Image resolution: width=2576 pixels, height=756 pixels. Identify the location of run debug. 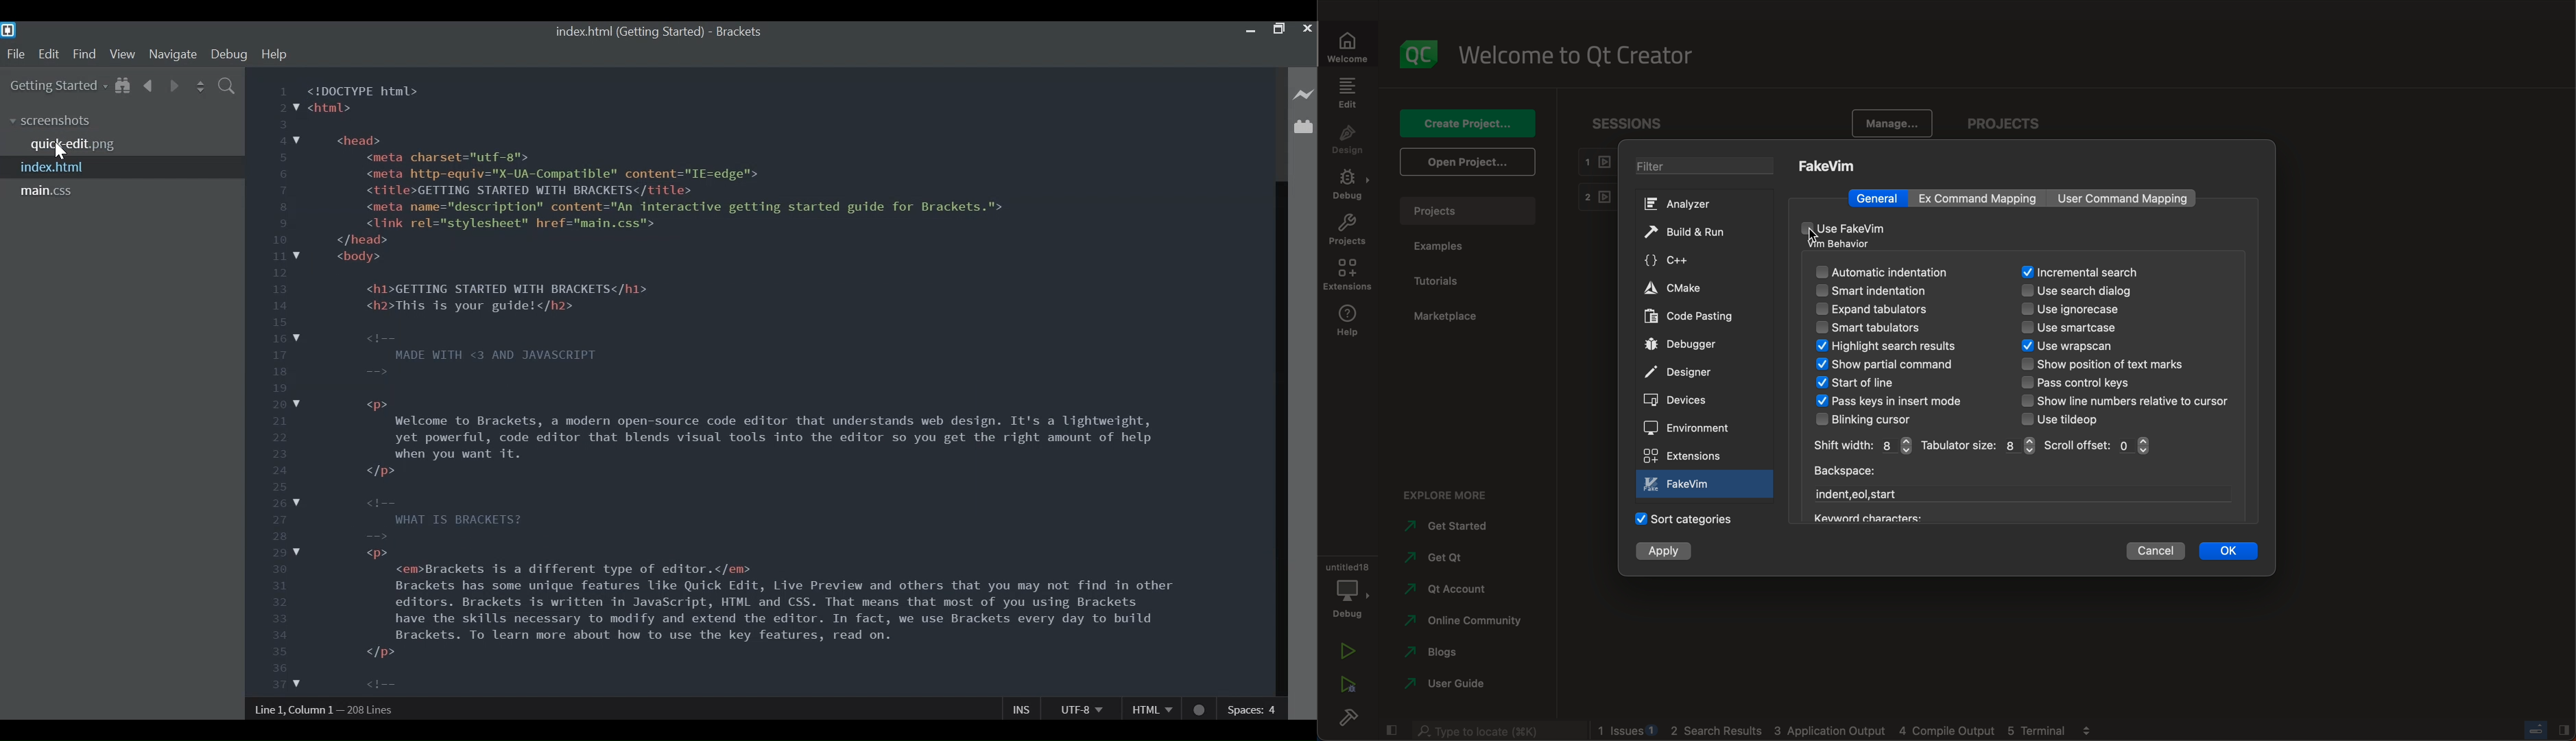
(1345, 686).